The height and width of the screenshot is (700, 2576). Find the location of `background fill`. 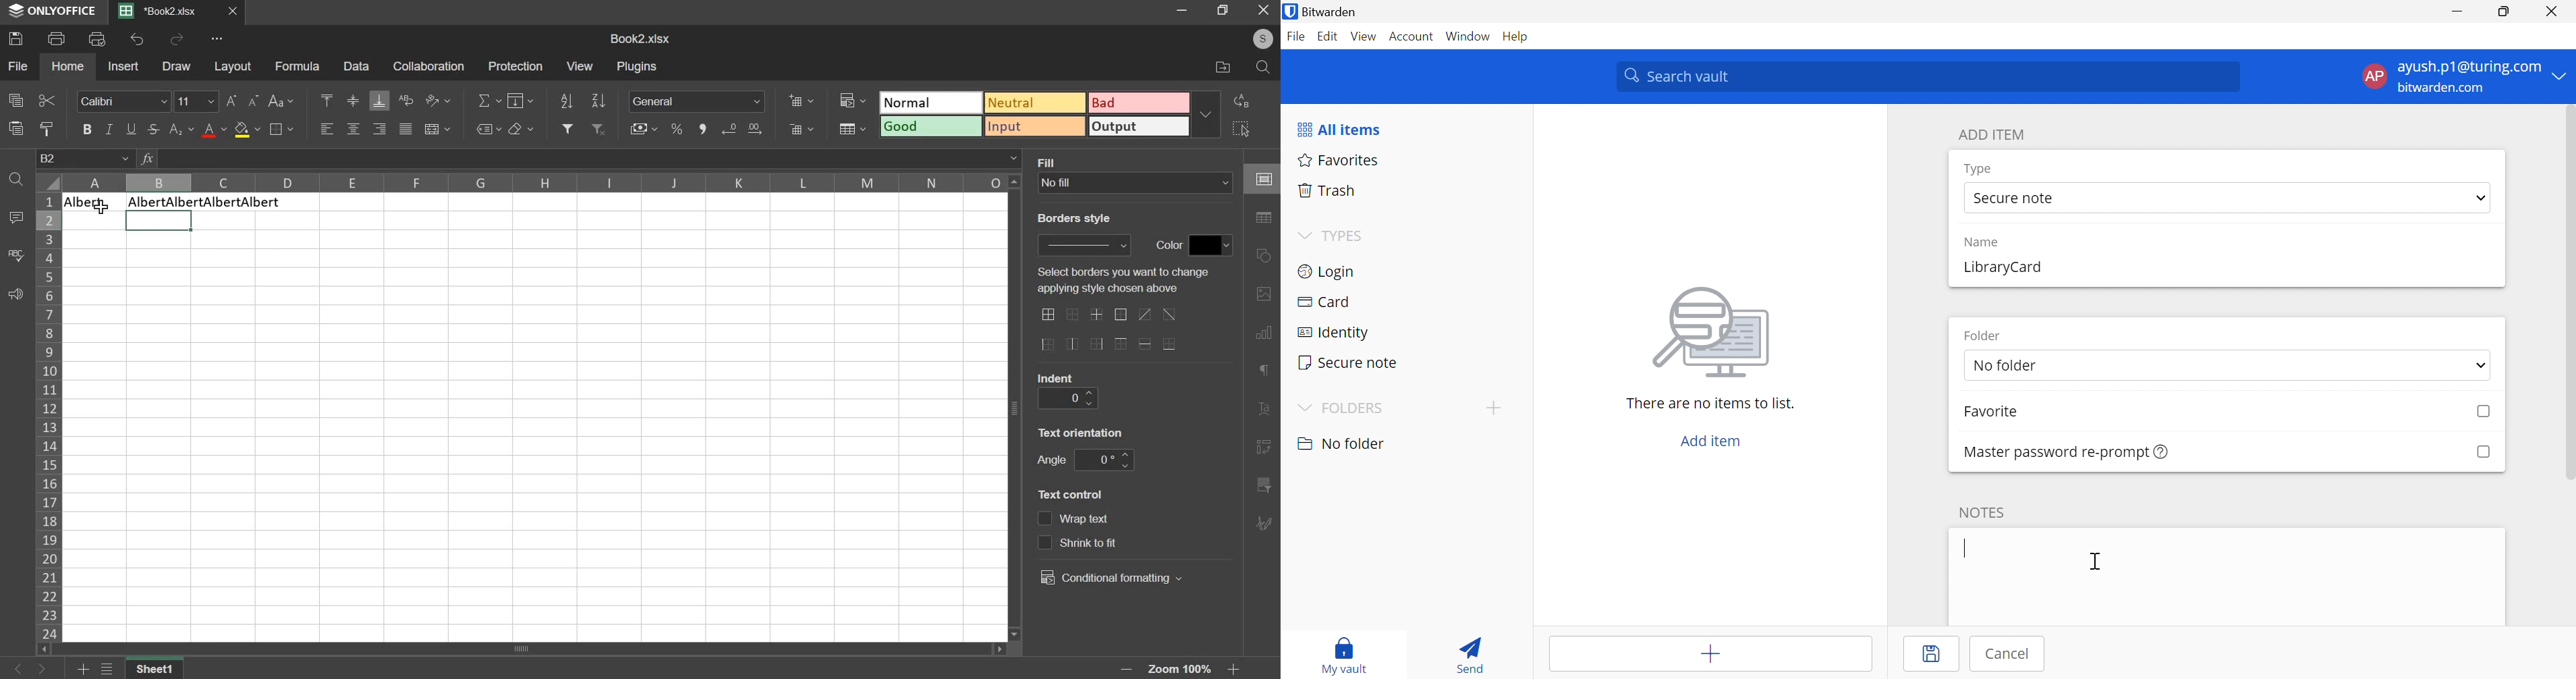

background fill is located at coordinates (1136, 182).